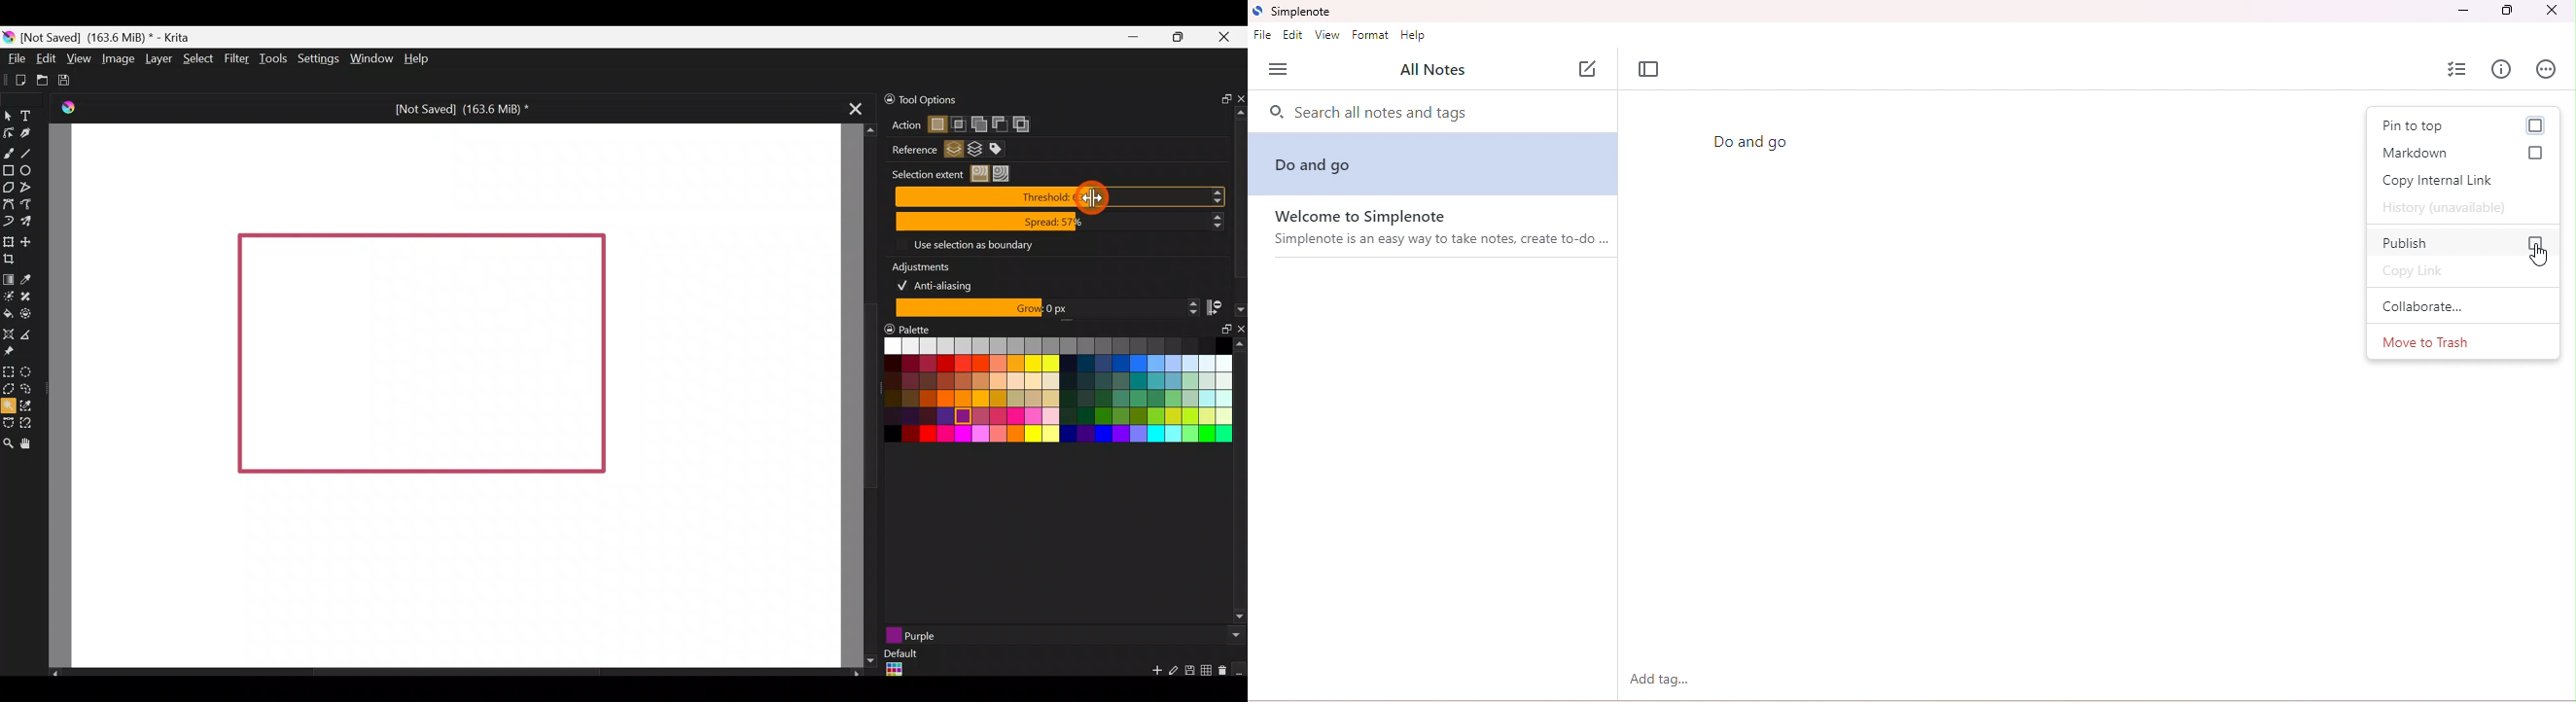 This screenshot has height=728, width=2576. Describe the element at coordinates (159, 58) in the screenshot. I see `Layer` at that location.